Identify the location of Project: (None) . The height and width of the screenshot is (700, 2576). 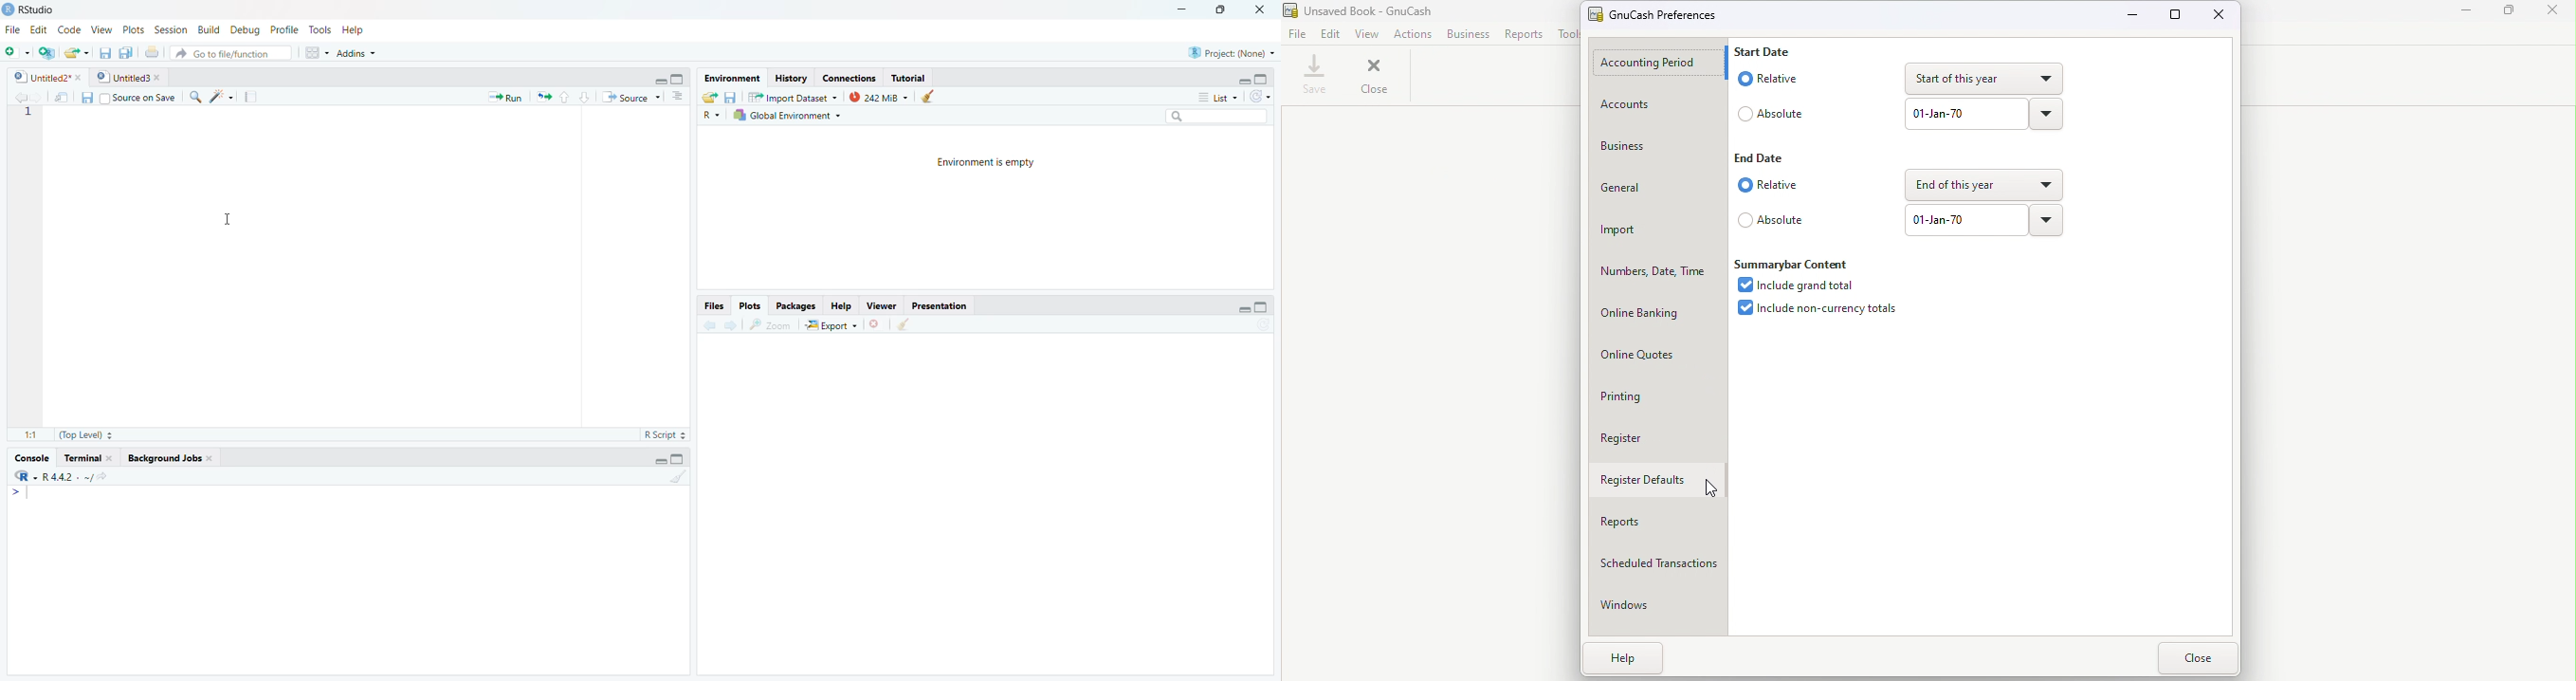
(1231, 51).